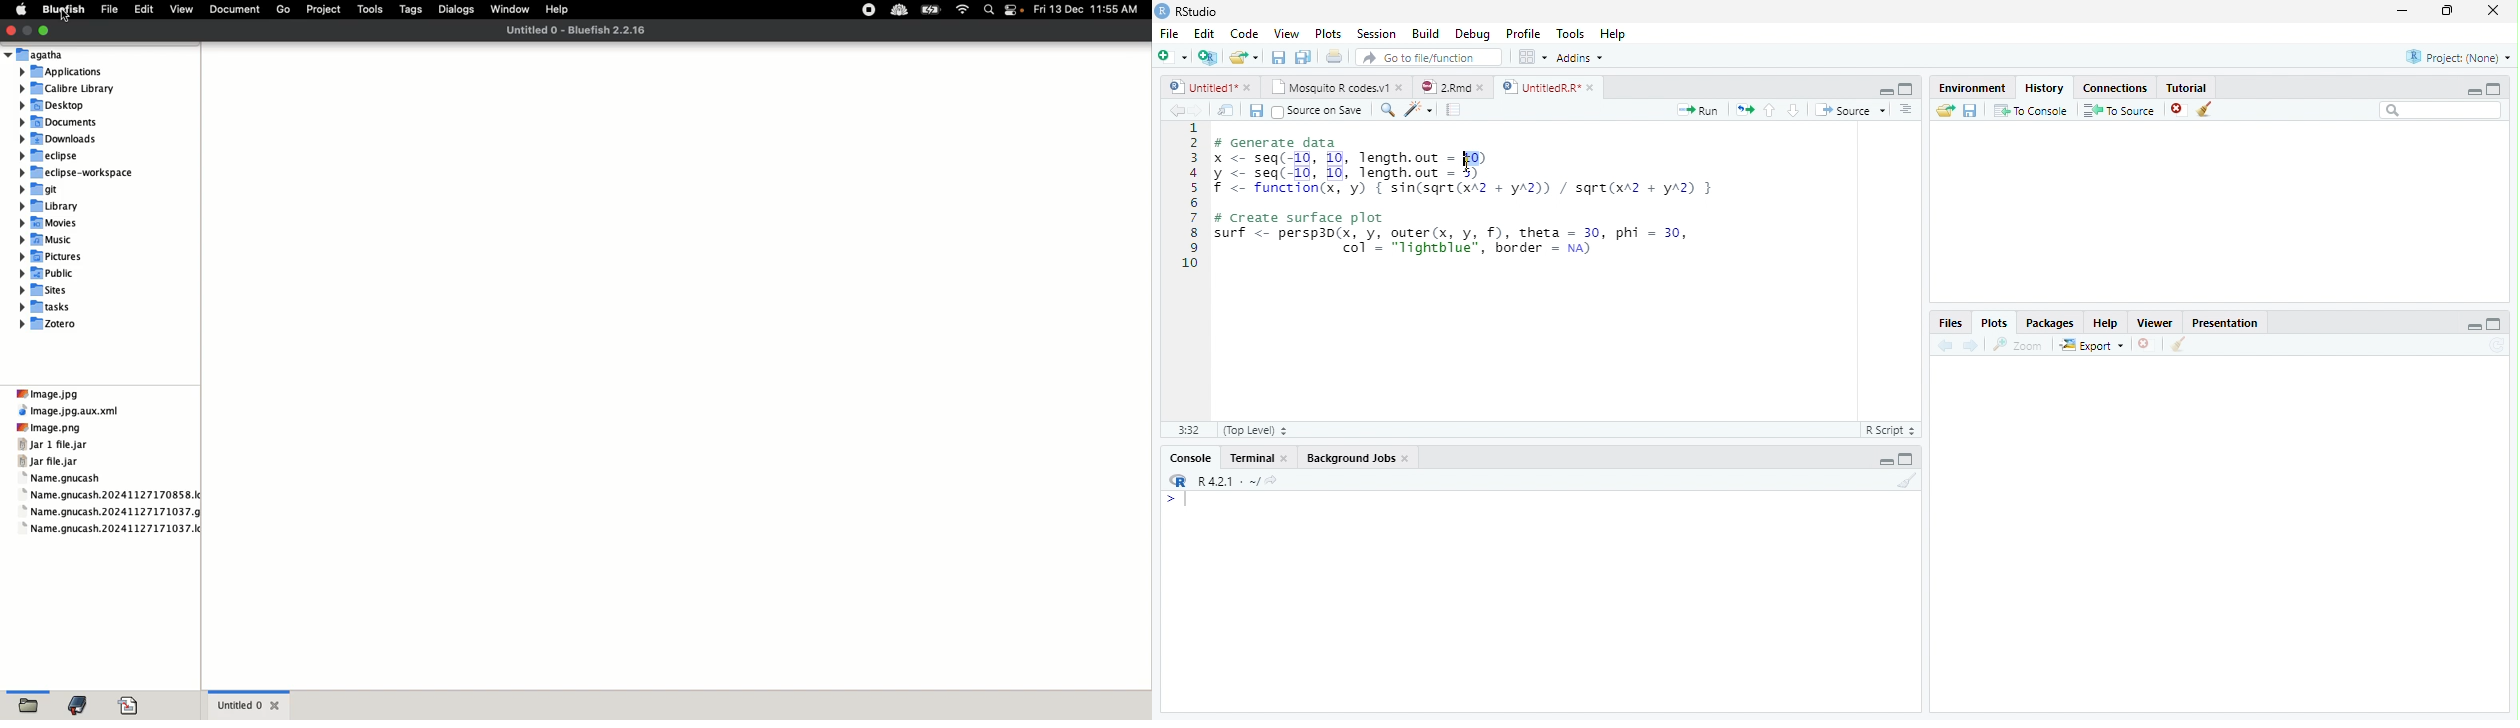 This screenshot has height=728, width=2520. Describe the element at coordinates (2204, 109) in the screenshot. I see `Clear all history entries` at that location.